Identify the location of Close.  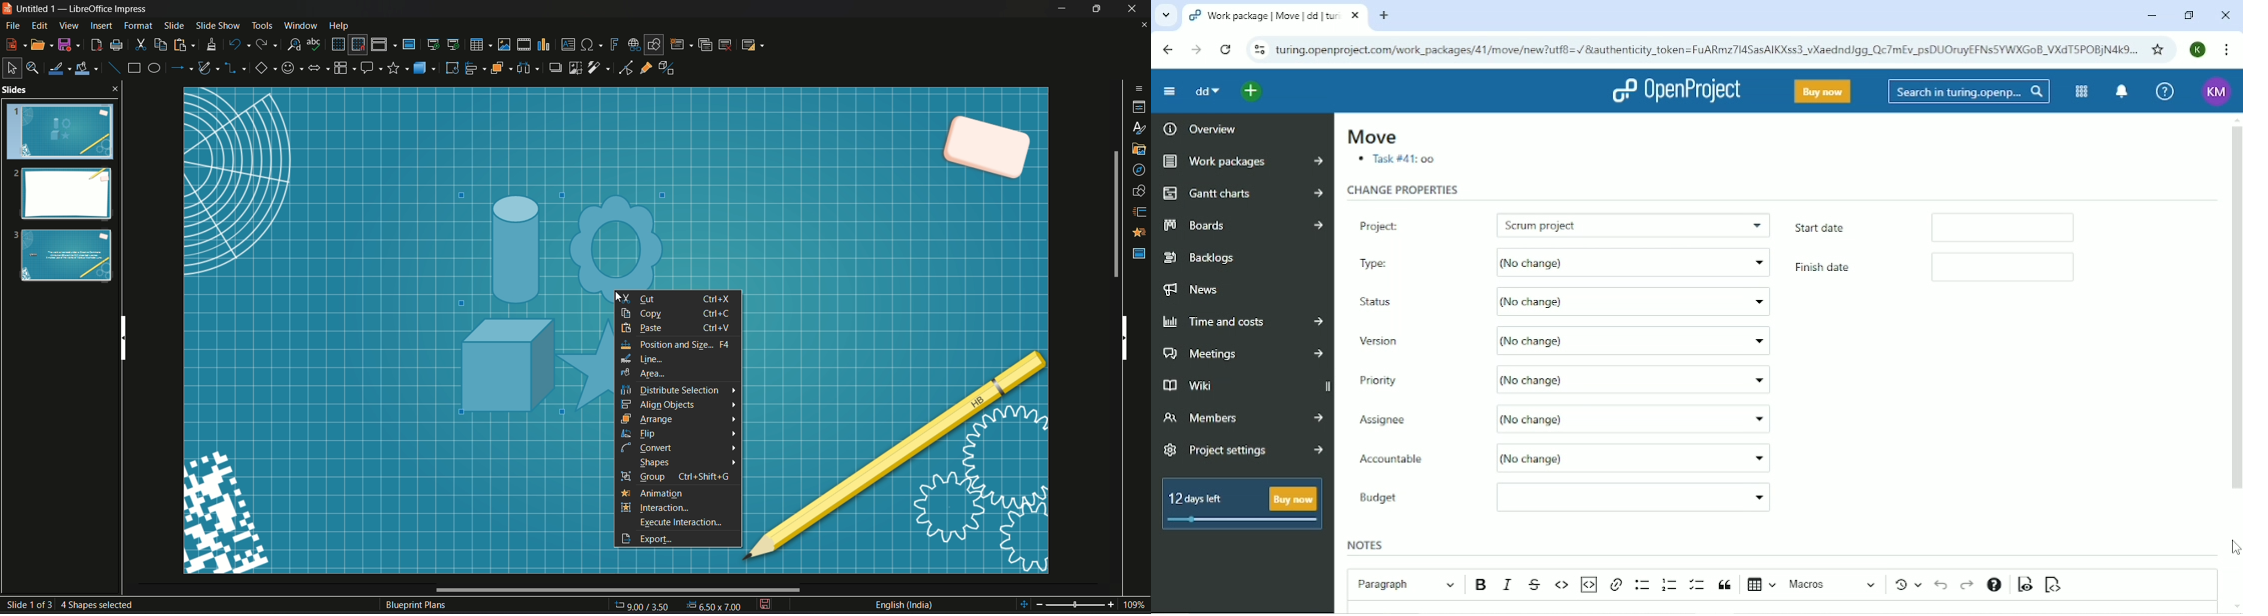
(2224, 16).